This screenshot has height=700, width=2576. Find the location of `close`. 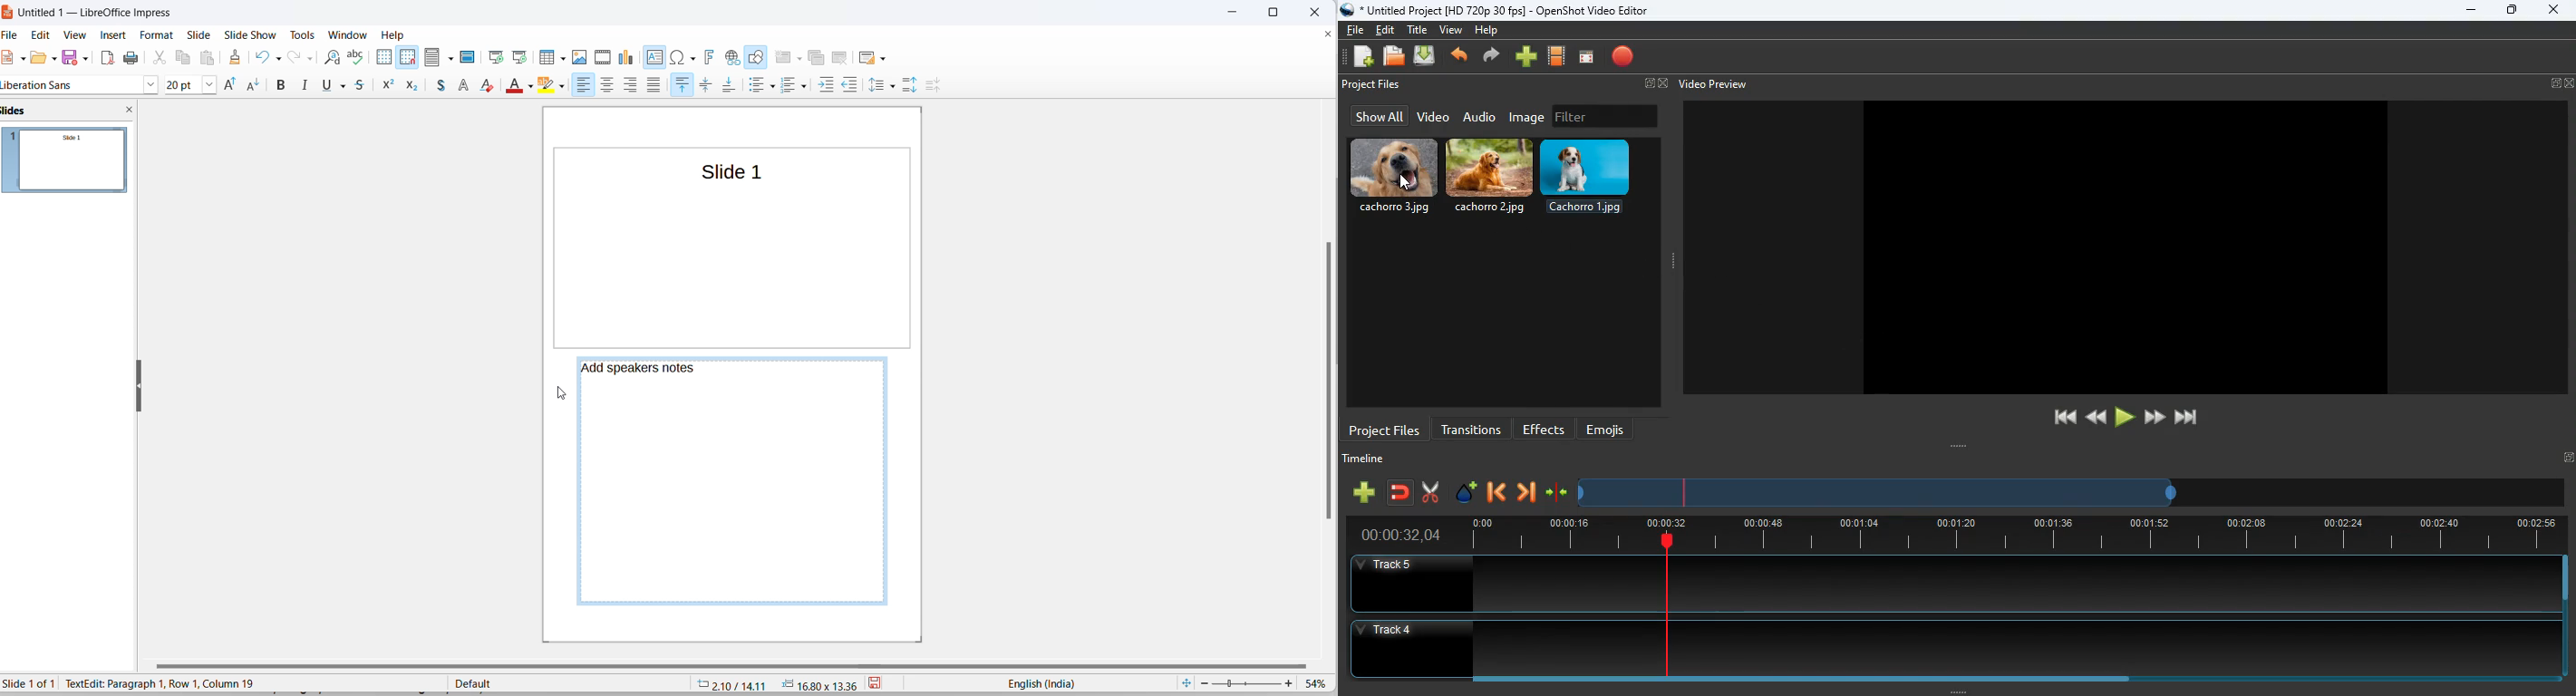

close is located at coordinates (1312, 11).